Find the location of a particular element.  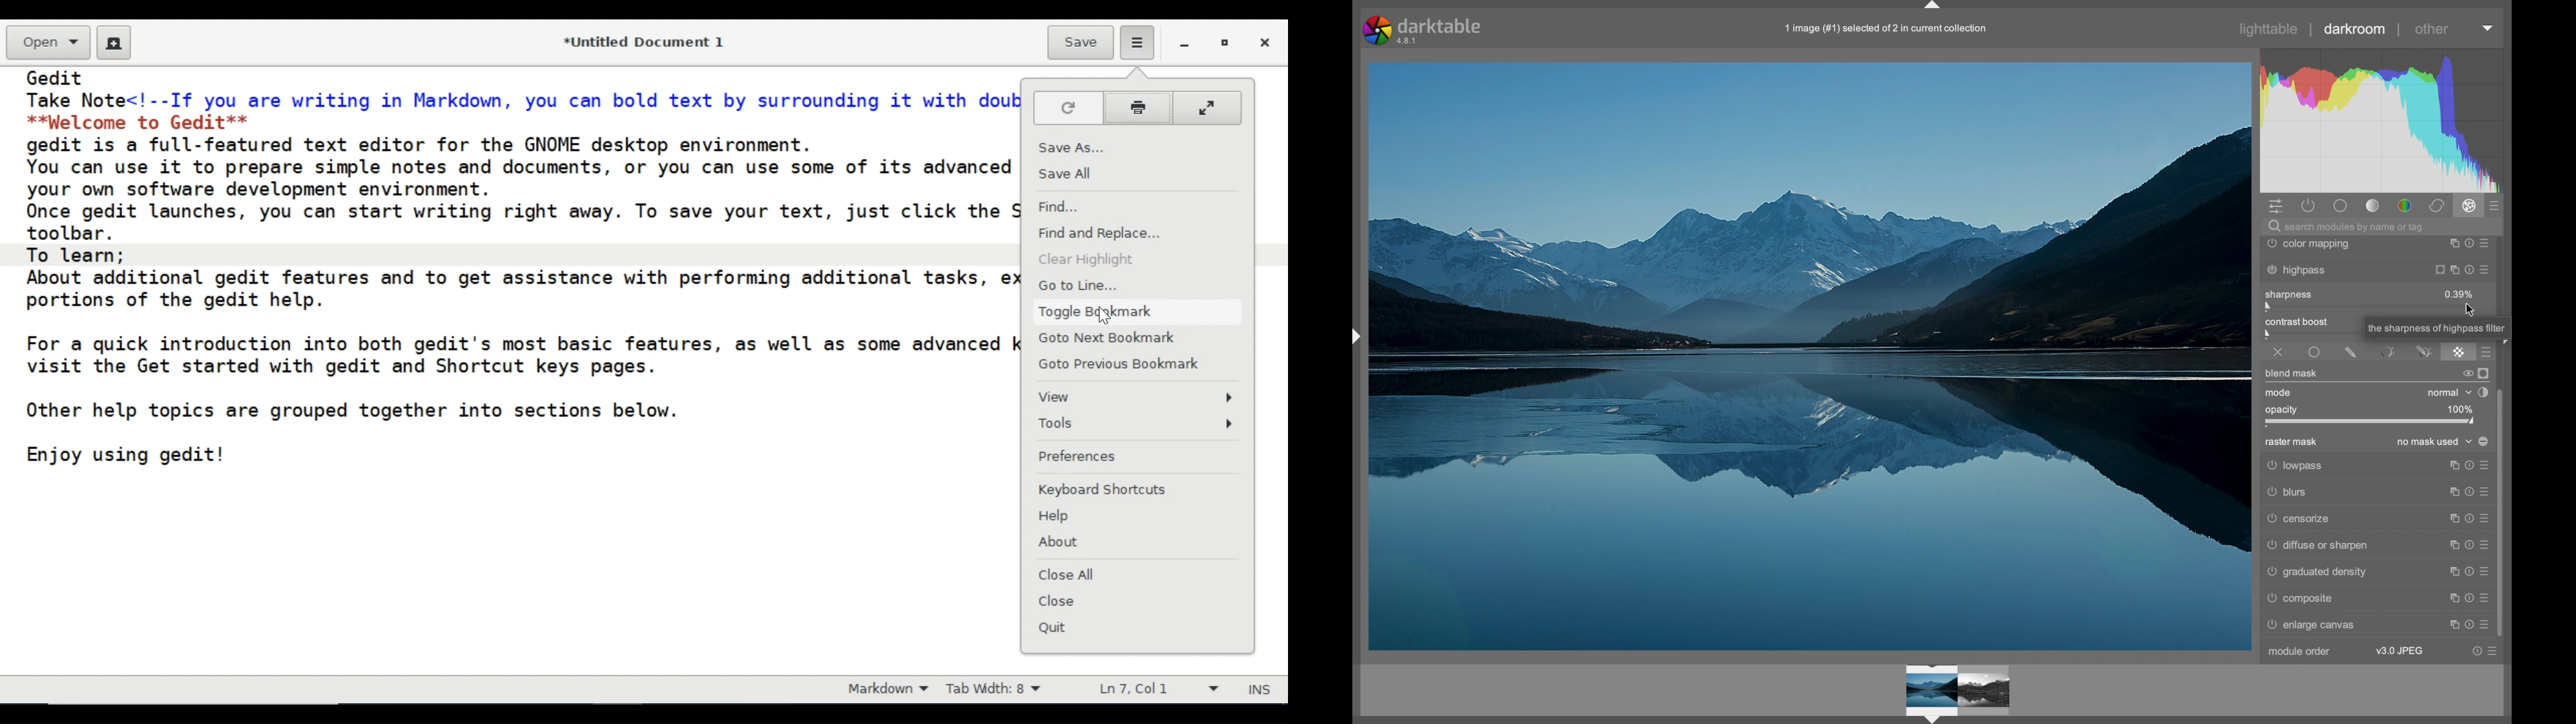

*Untitled Document 1 is located at coordinates (646, 44).